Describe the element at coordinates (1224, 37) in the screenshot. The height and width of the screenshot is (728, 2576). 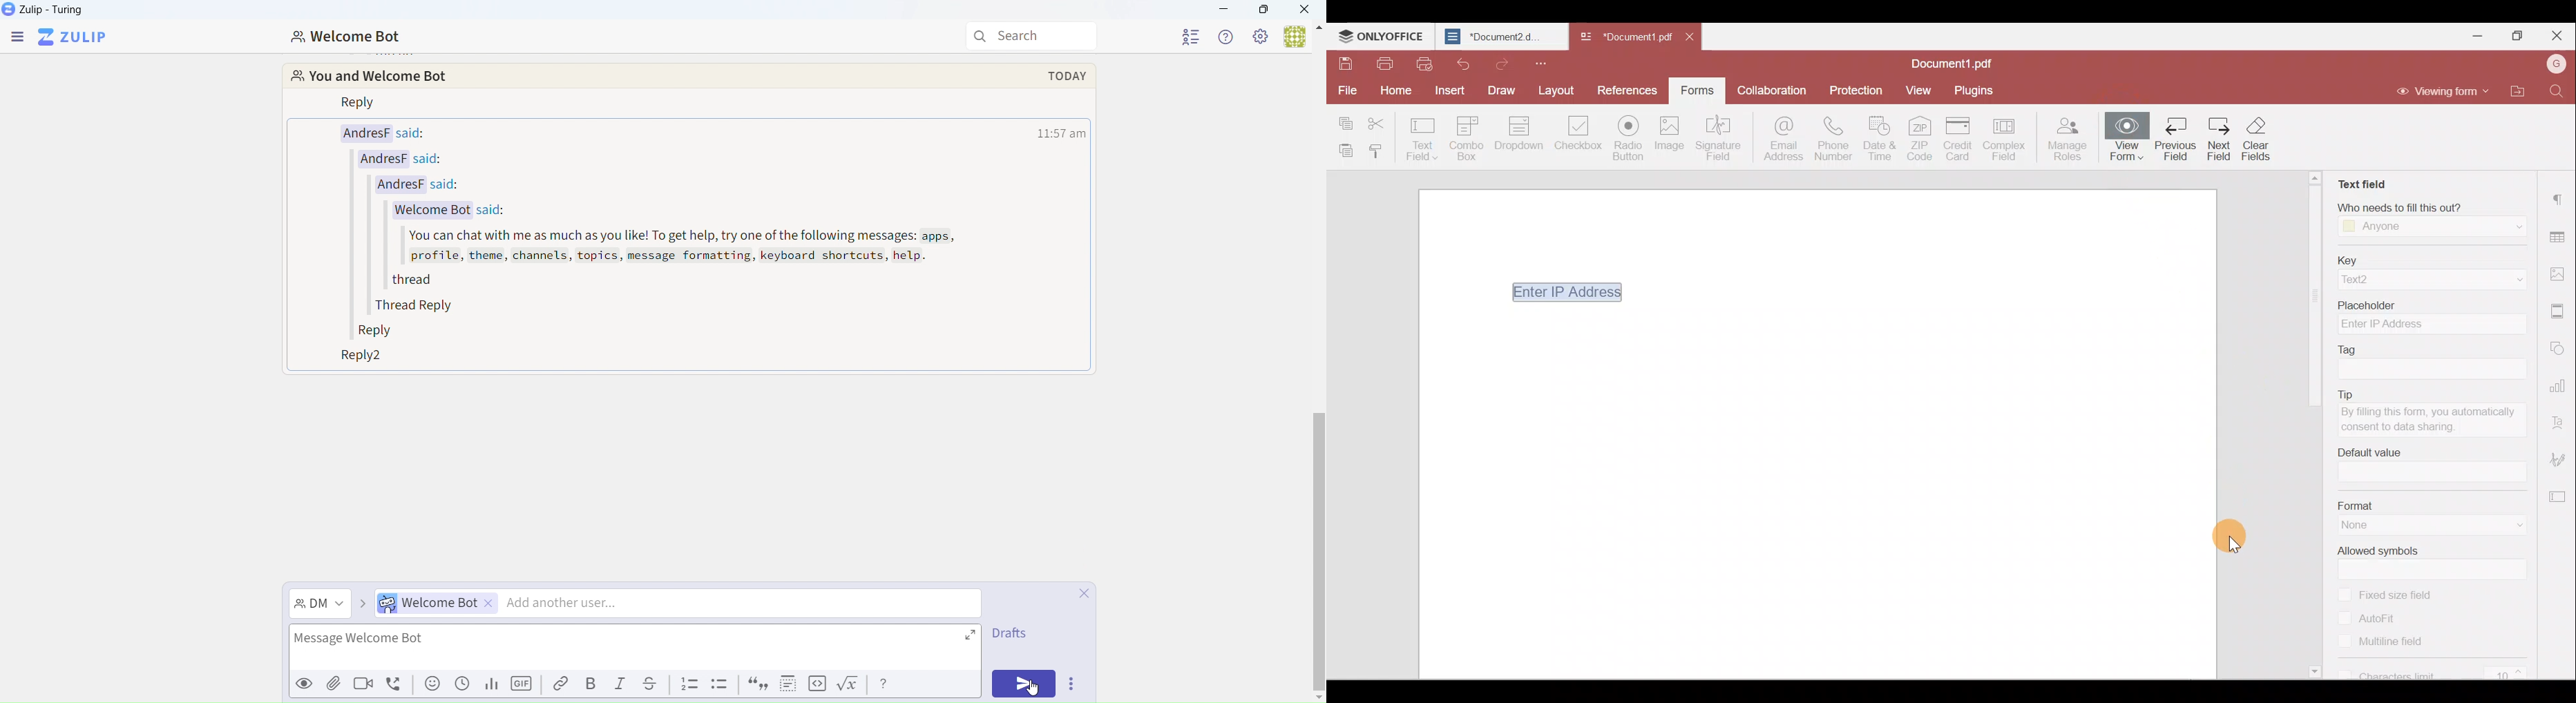
I see `Help` at that location.